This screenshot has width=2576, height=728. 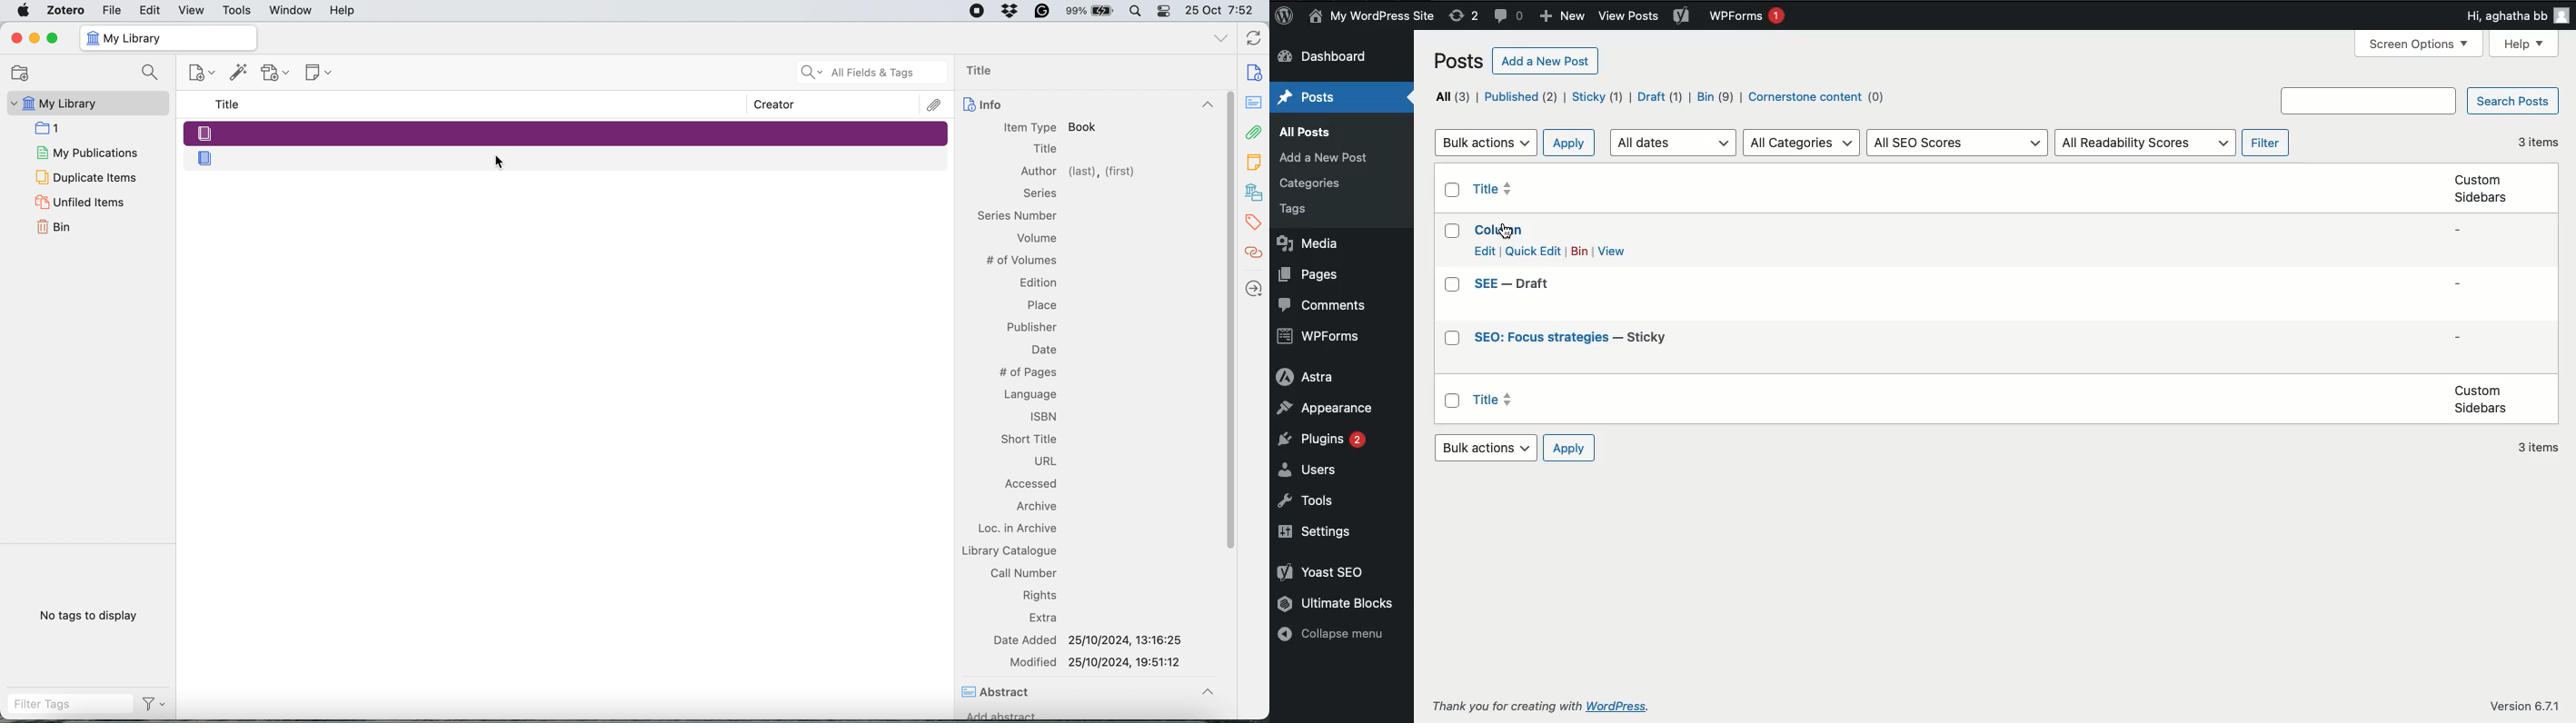 What do you see at coordinates (1043, 350) in the screenshot?
I see `Date` at bounding box center [1043, 350].